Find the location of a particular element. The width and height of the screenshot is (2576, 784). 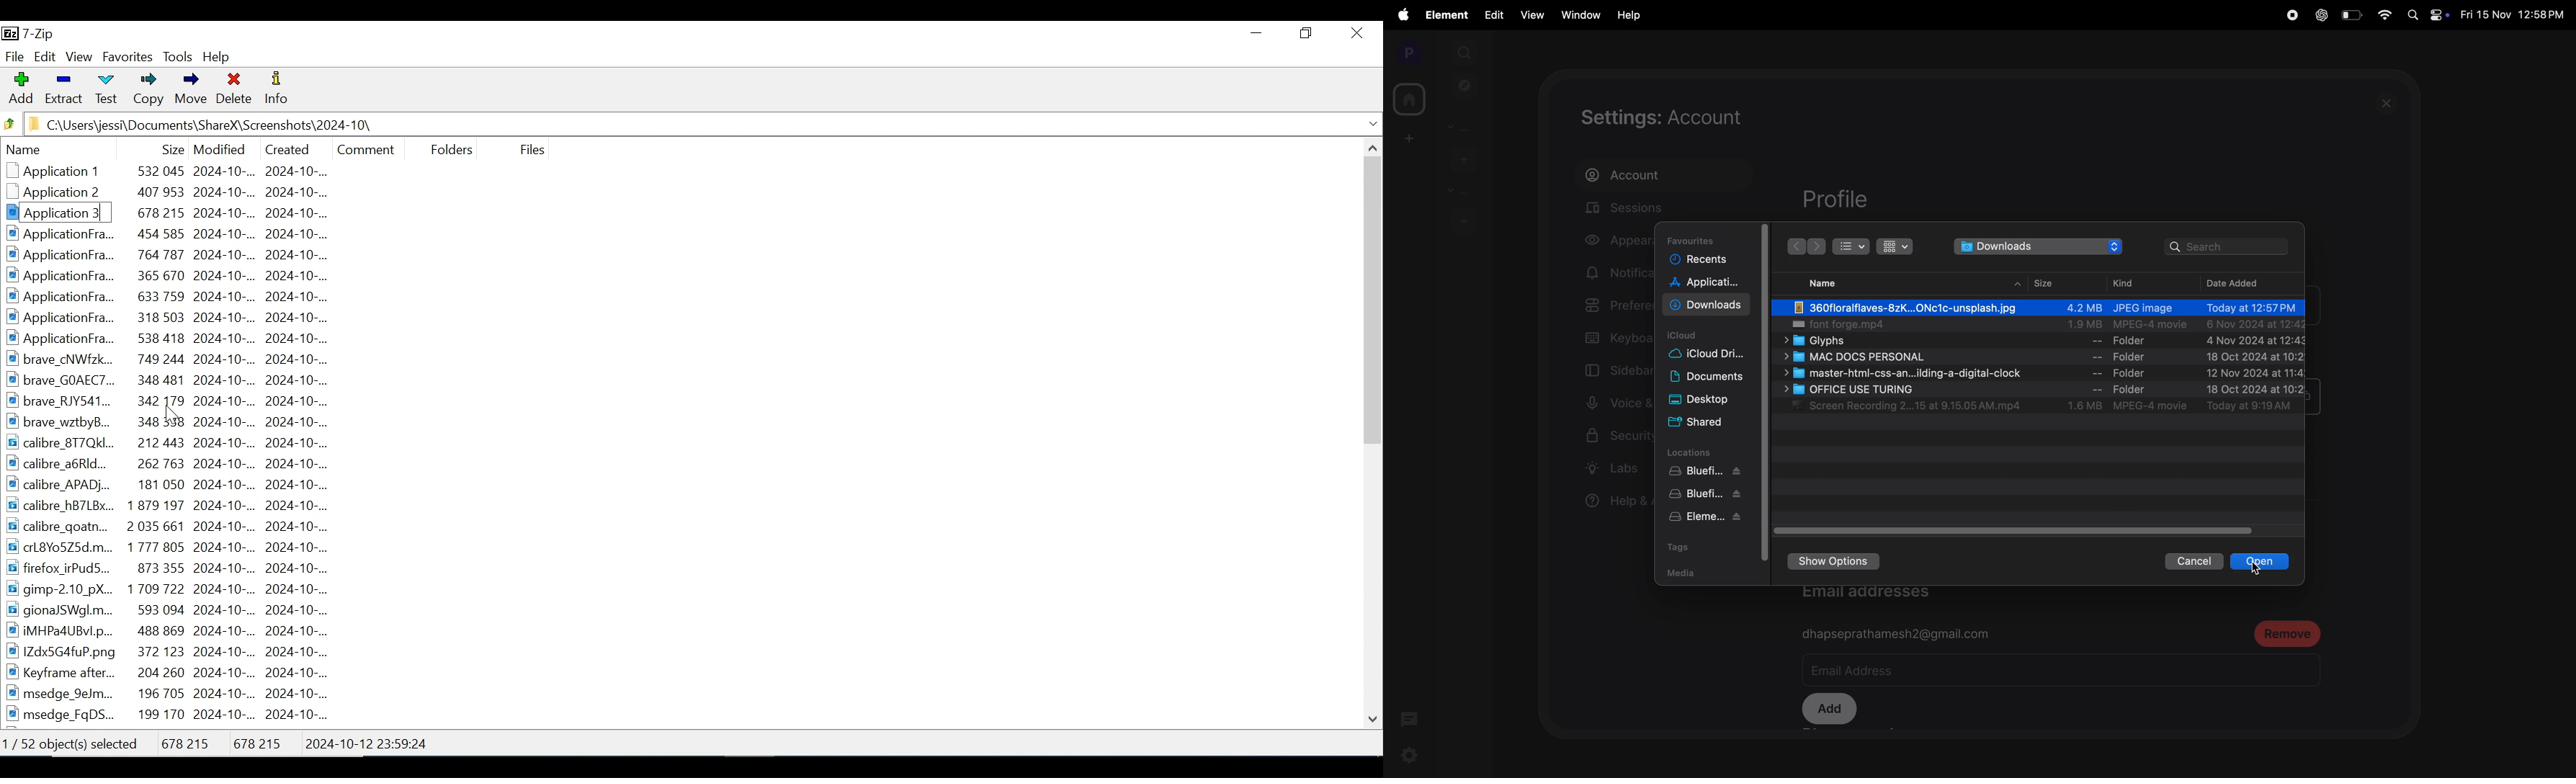

view is located at coordinates (1530, 15).